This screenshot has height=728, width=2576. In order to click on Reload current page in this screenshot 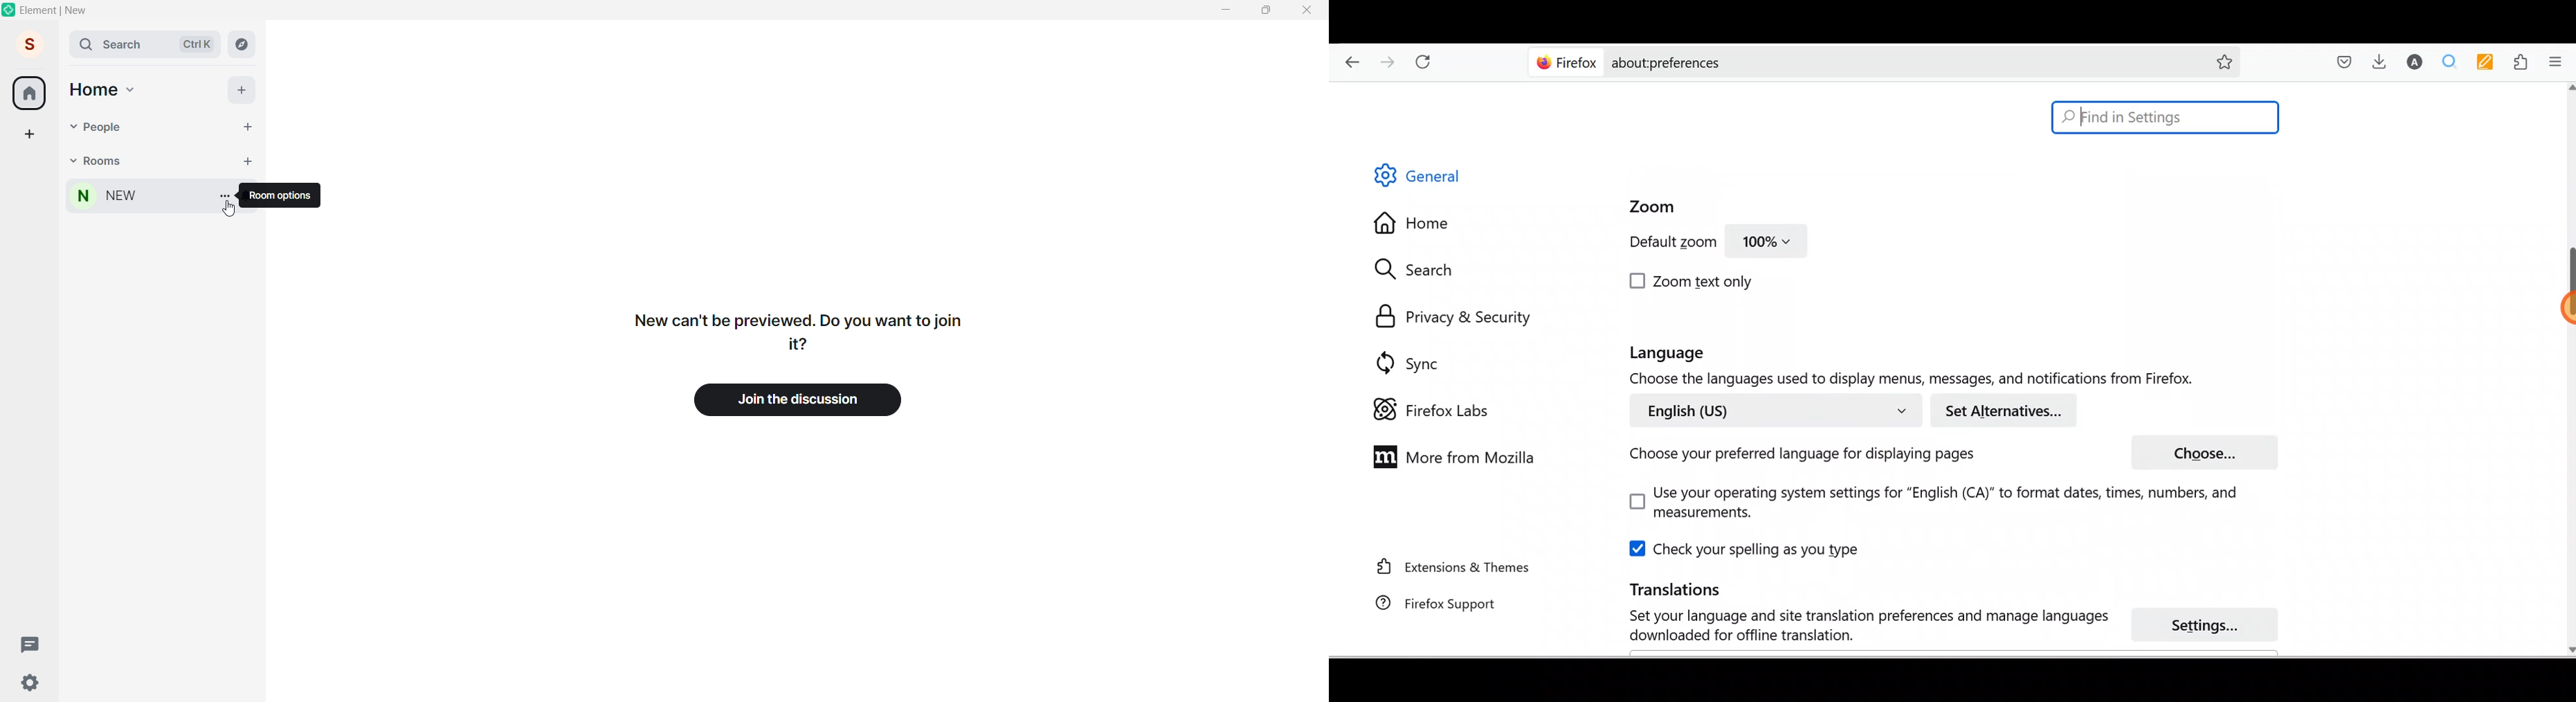, I will do `click(1428, 59)`.